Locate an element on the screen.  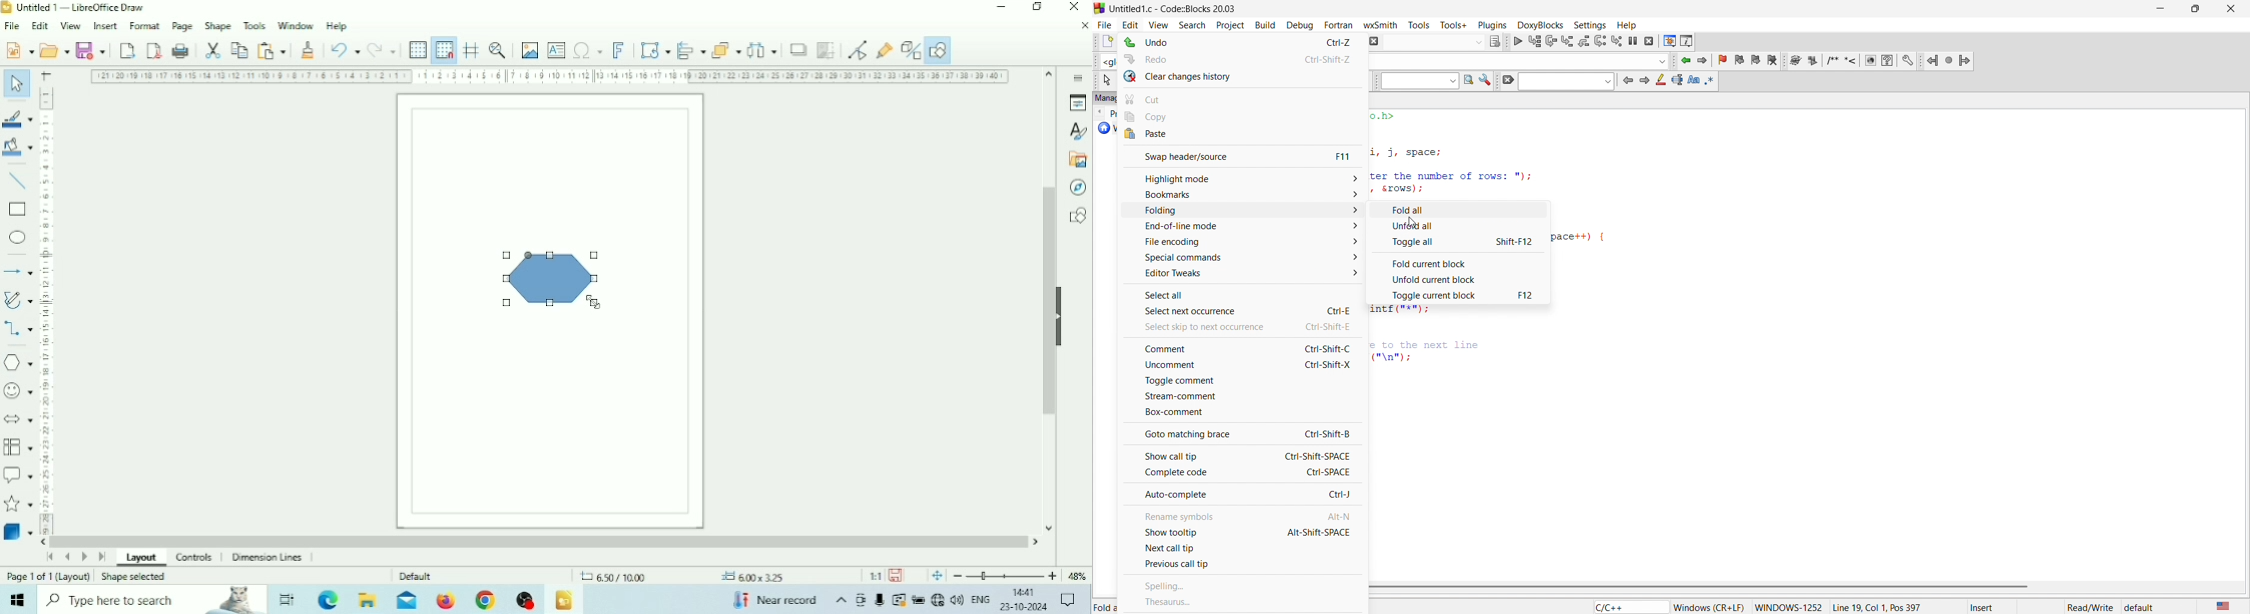
insert line is located at coordinates (1853, 60).